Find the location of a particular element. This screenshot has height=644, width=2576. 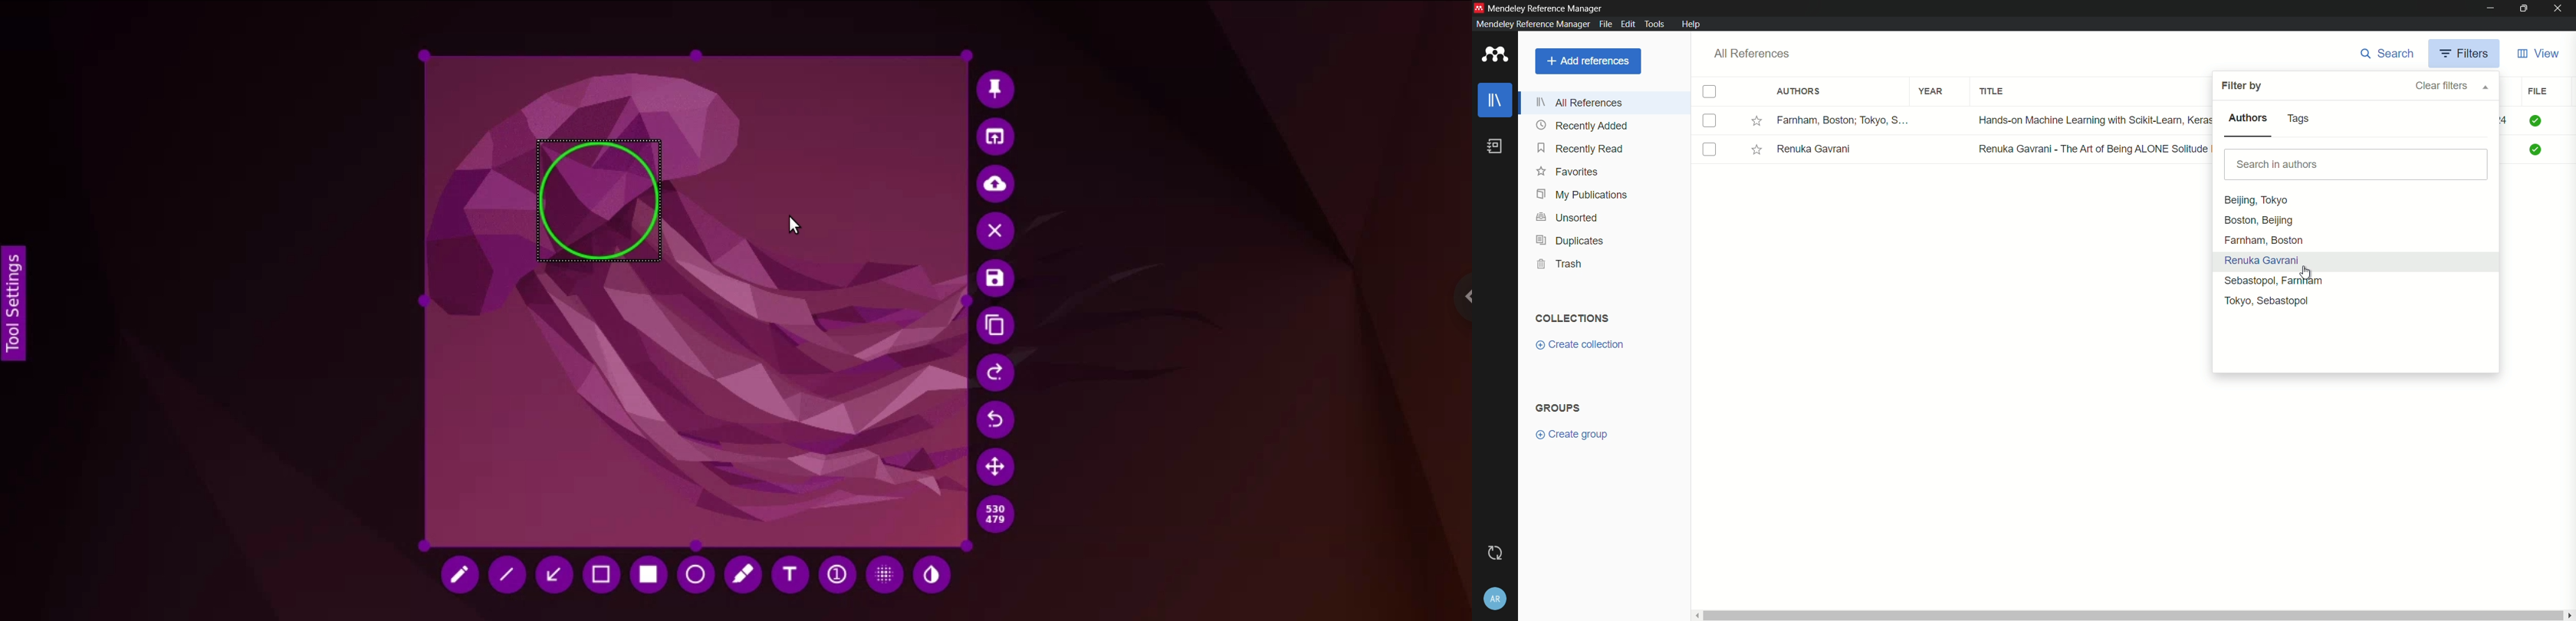

check box is located at coordinates (1709, 149).